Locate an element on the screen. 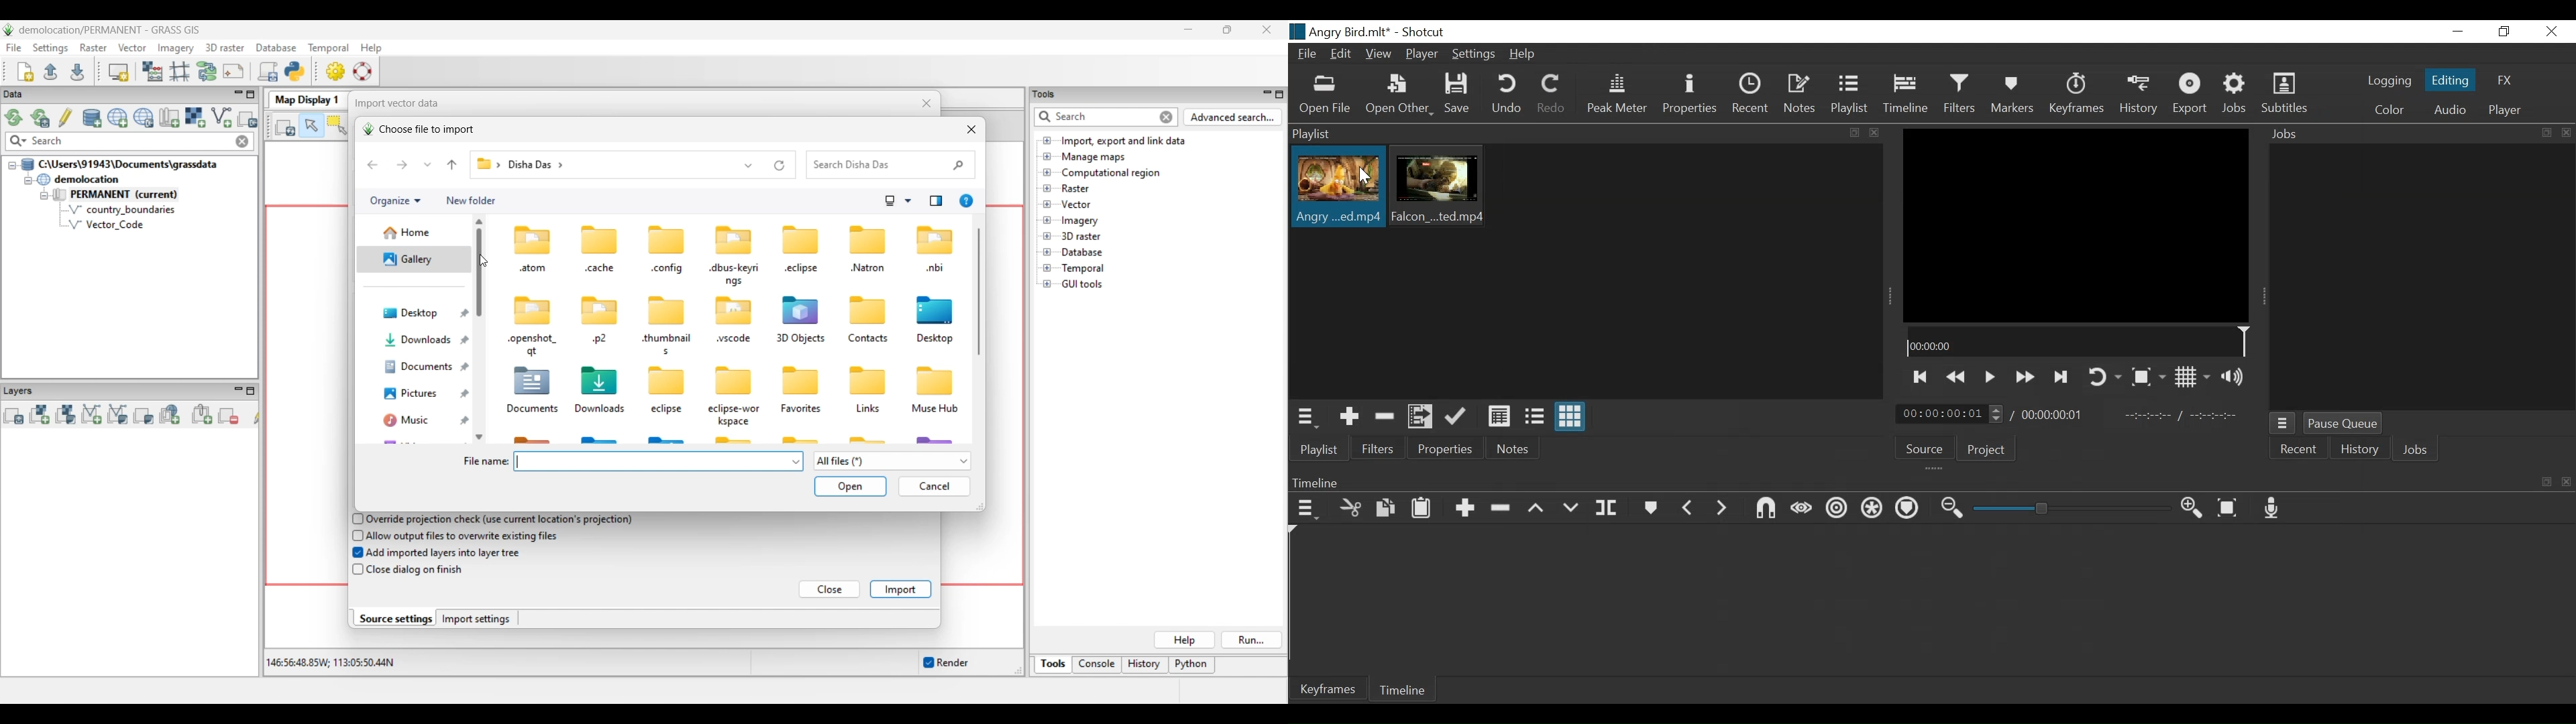 This screenshot has height=728, width=2576. Record audio is located at coordinates (2273, 507).